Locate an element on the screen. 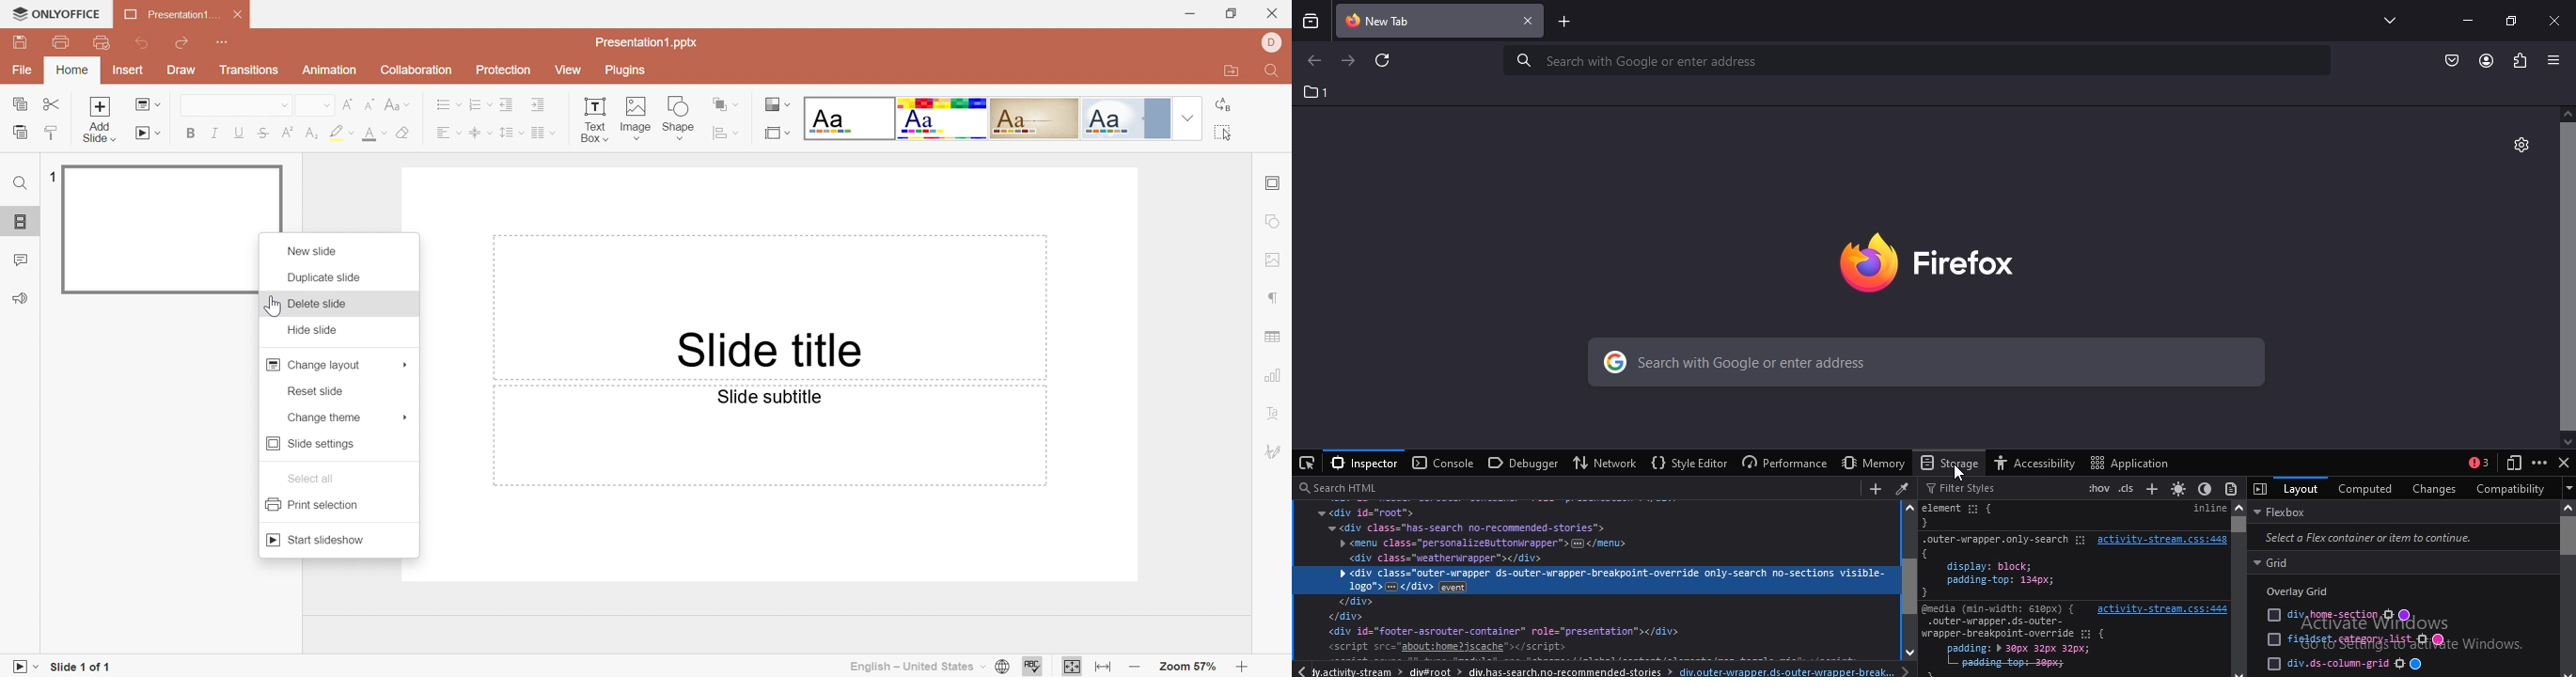 This screenshot has width=2576, height=700. filter styles is located at coordinates (1961, 487).